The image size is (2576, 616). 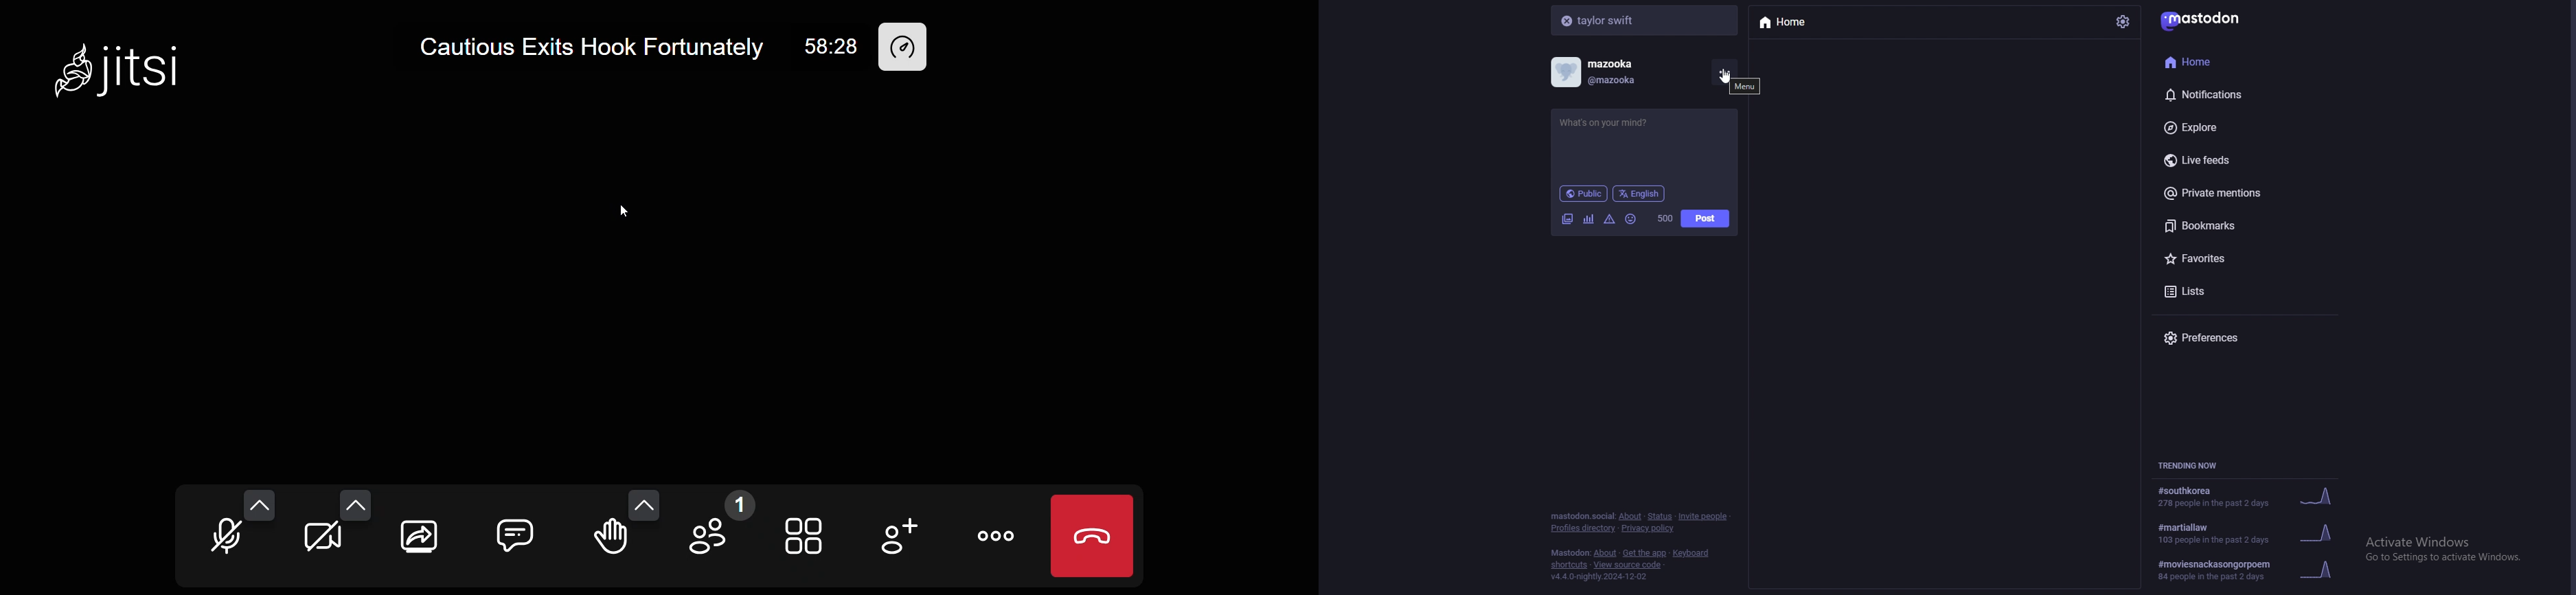 I want to click on view source code, so click(x=1628, y=565).